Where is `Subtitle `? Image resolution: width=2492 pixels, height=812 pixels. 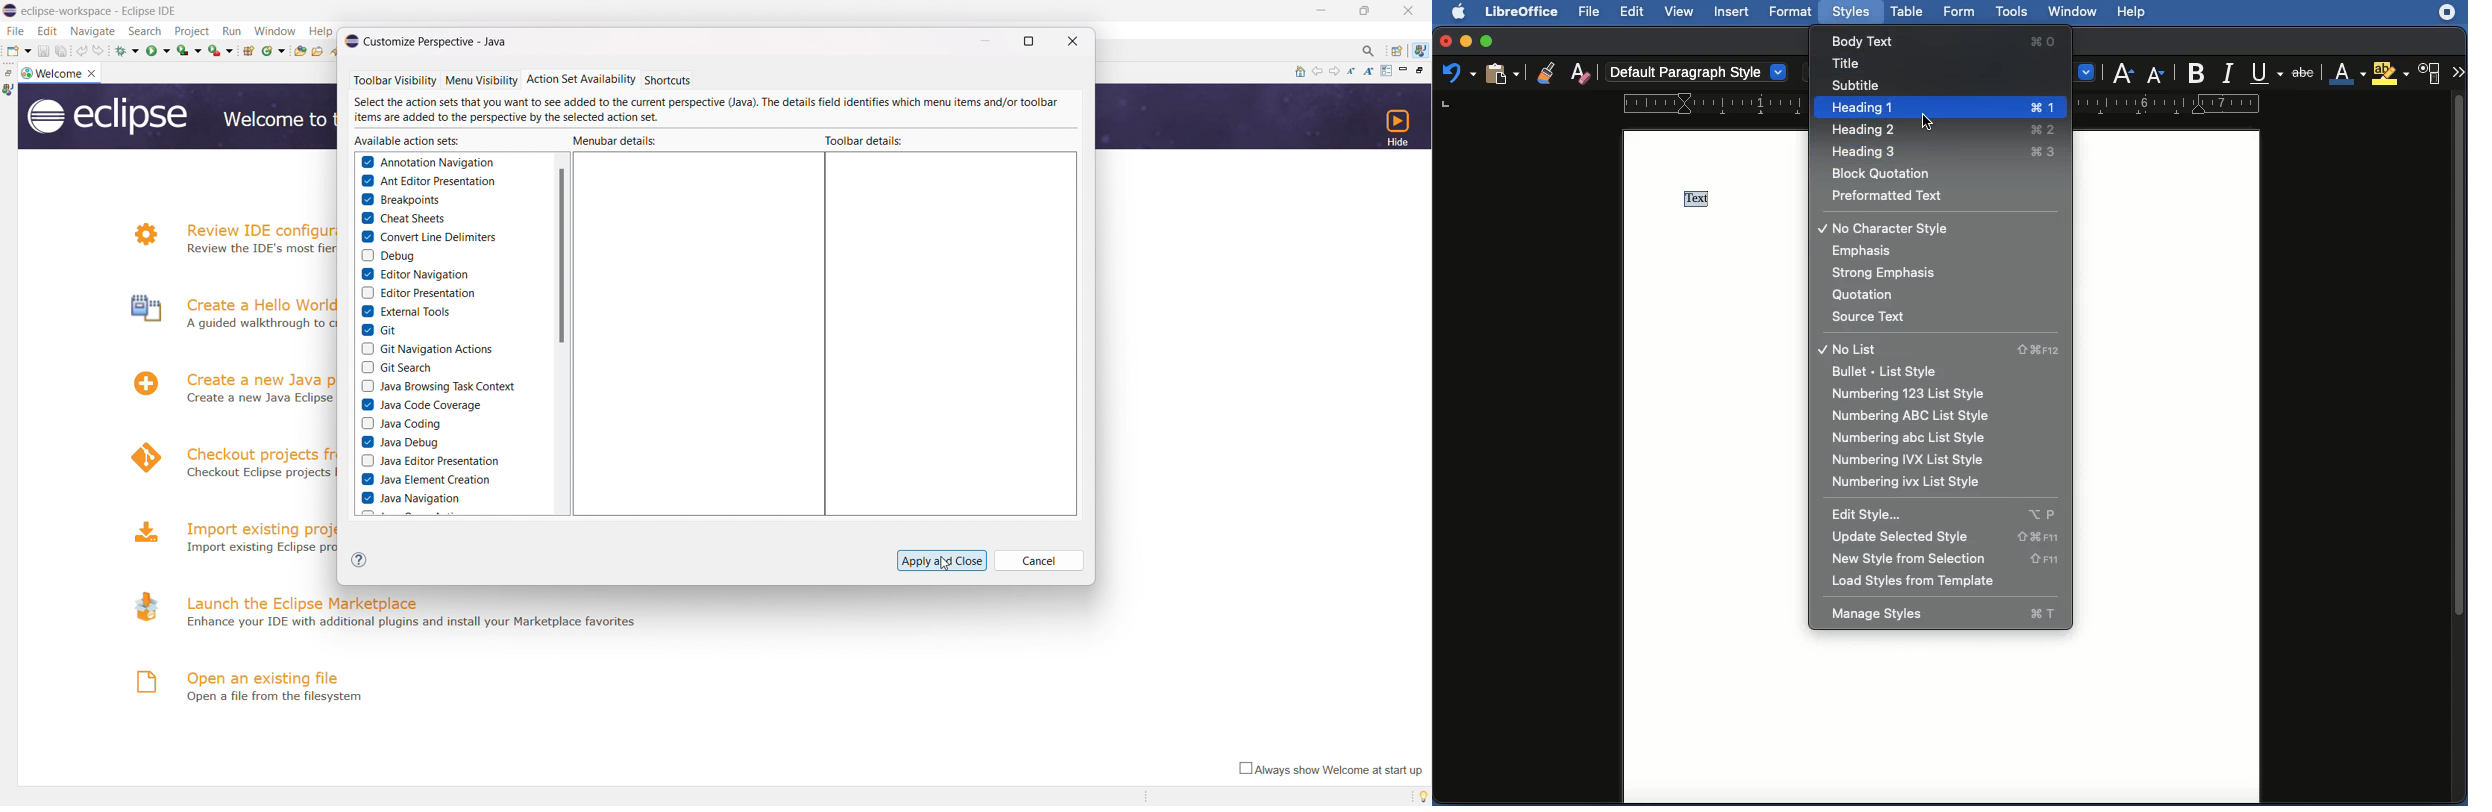 Subtitle  is located at coordinates (1861, 86).